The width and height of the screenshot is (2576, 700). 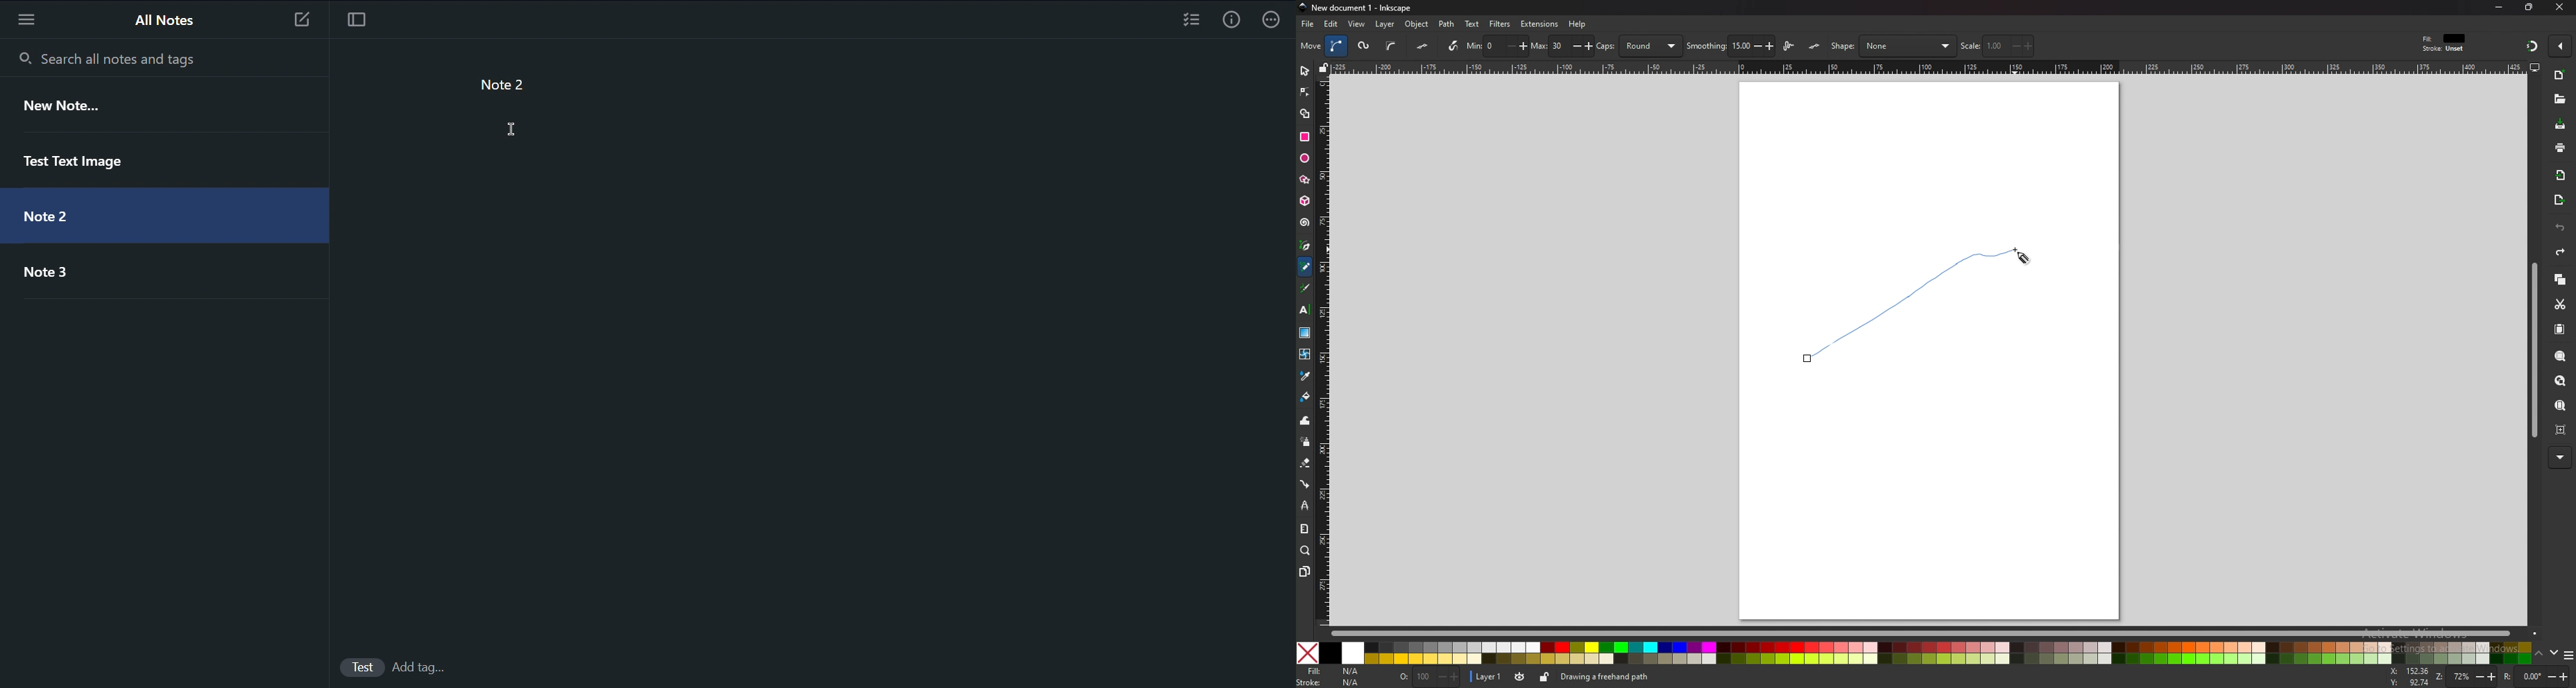 I want to click on pages, so click(x=1304, y=571).